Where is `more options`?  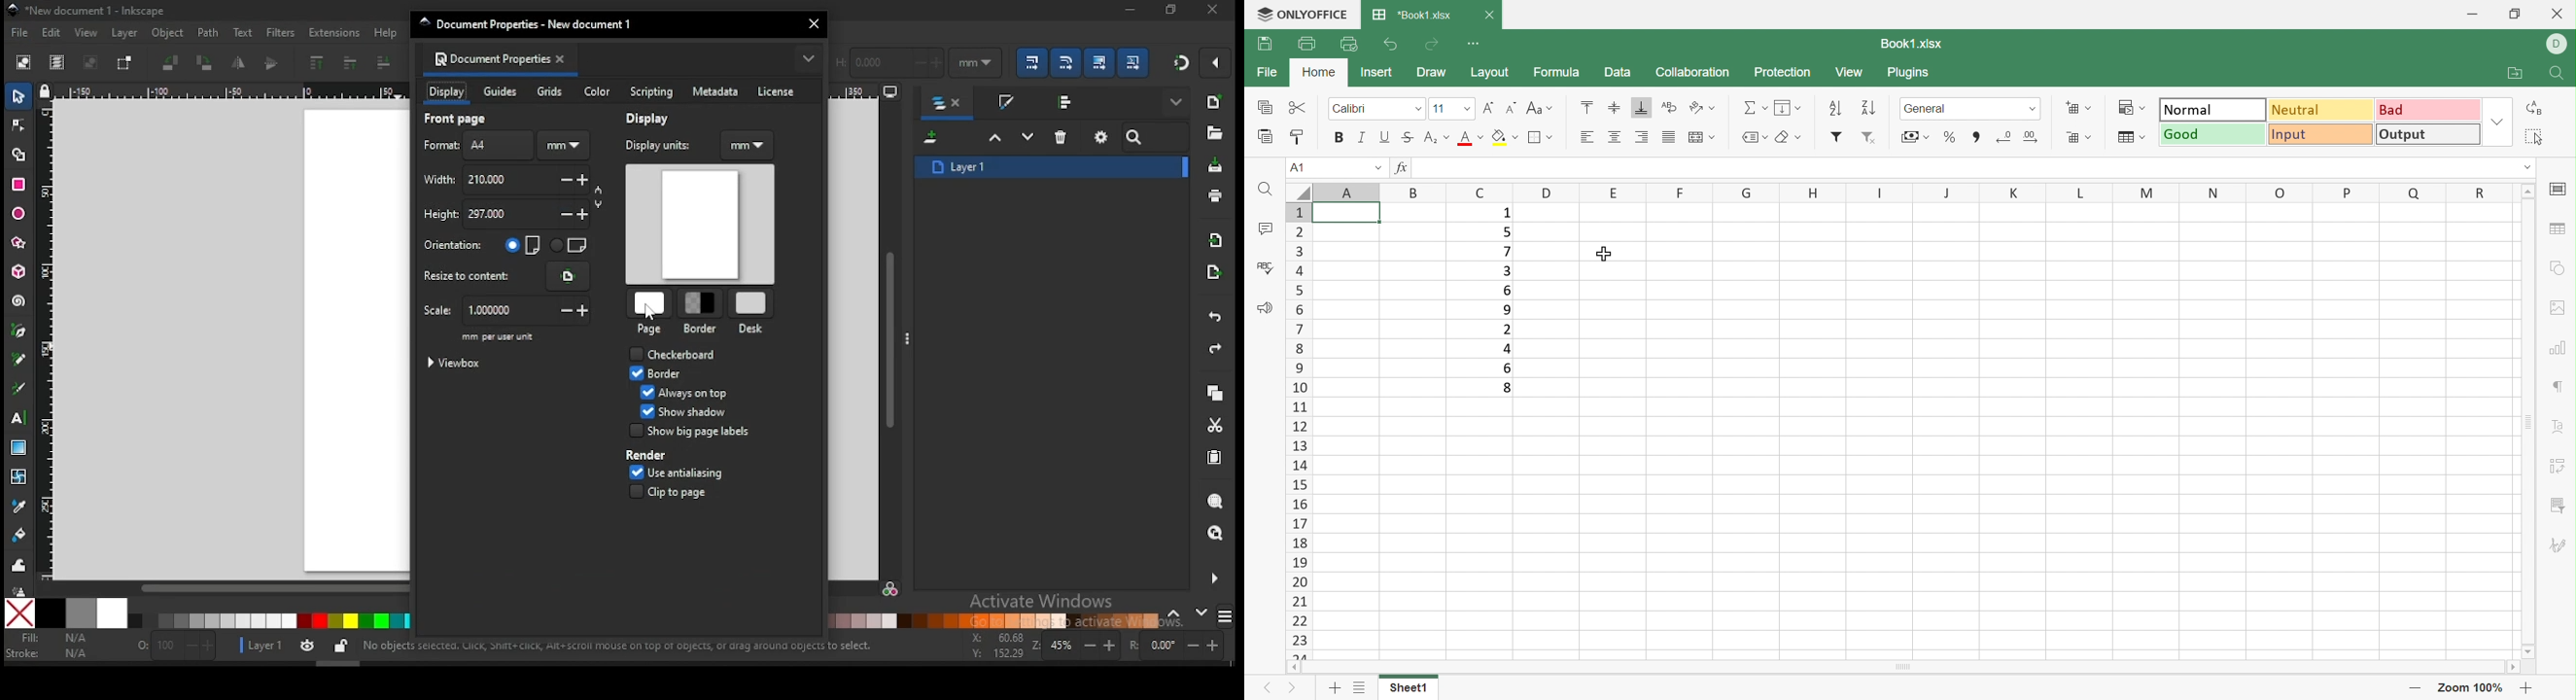
more options is located at coordinates (808, 58).